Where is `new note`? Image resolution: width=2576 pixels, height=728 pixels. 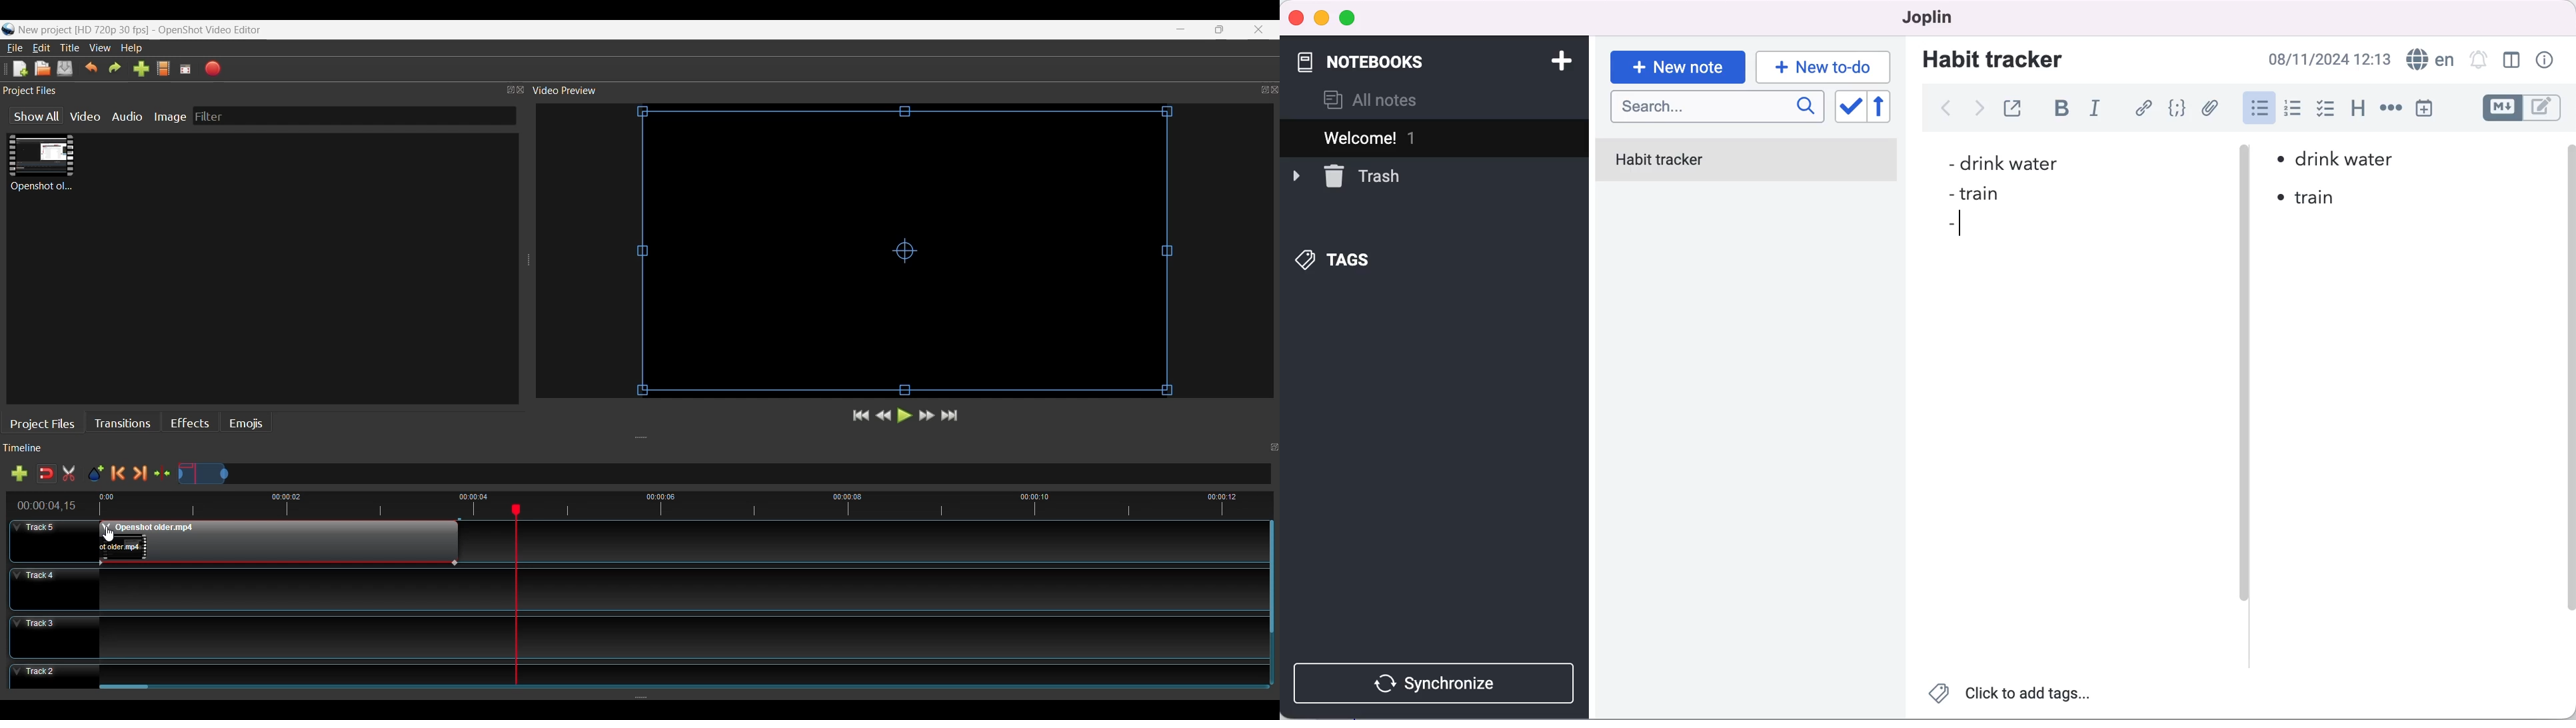 new note is located at coordinates (1677, 67).